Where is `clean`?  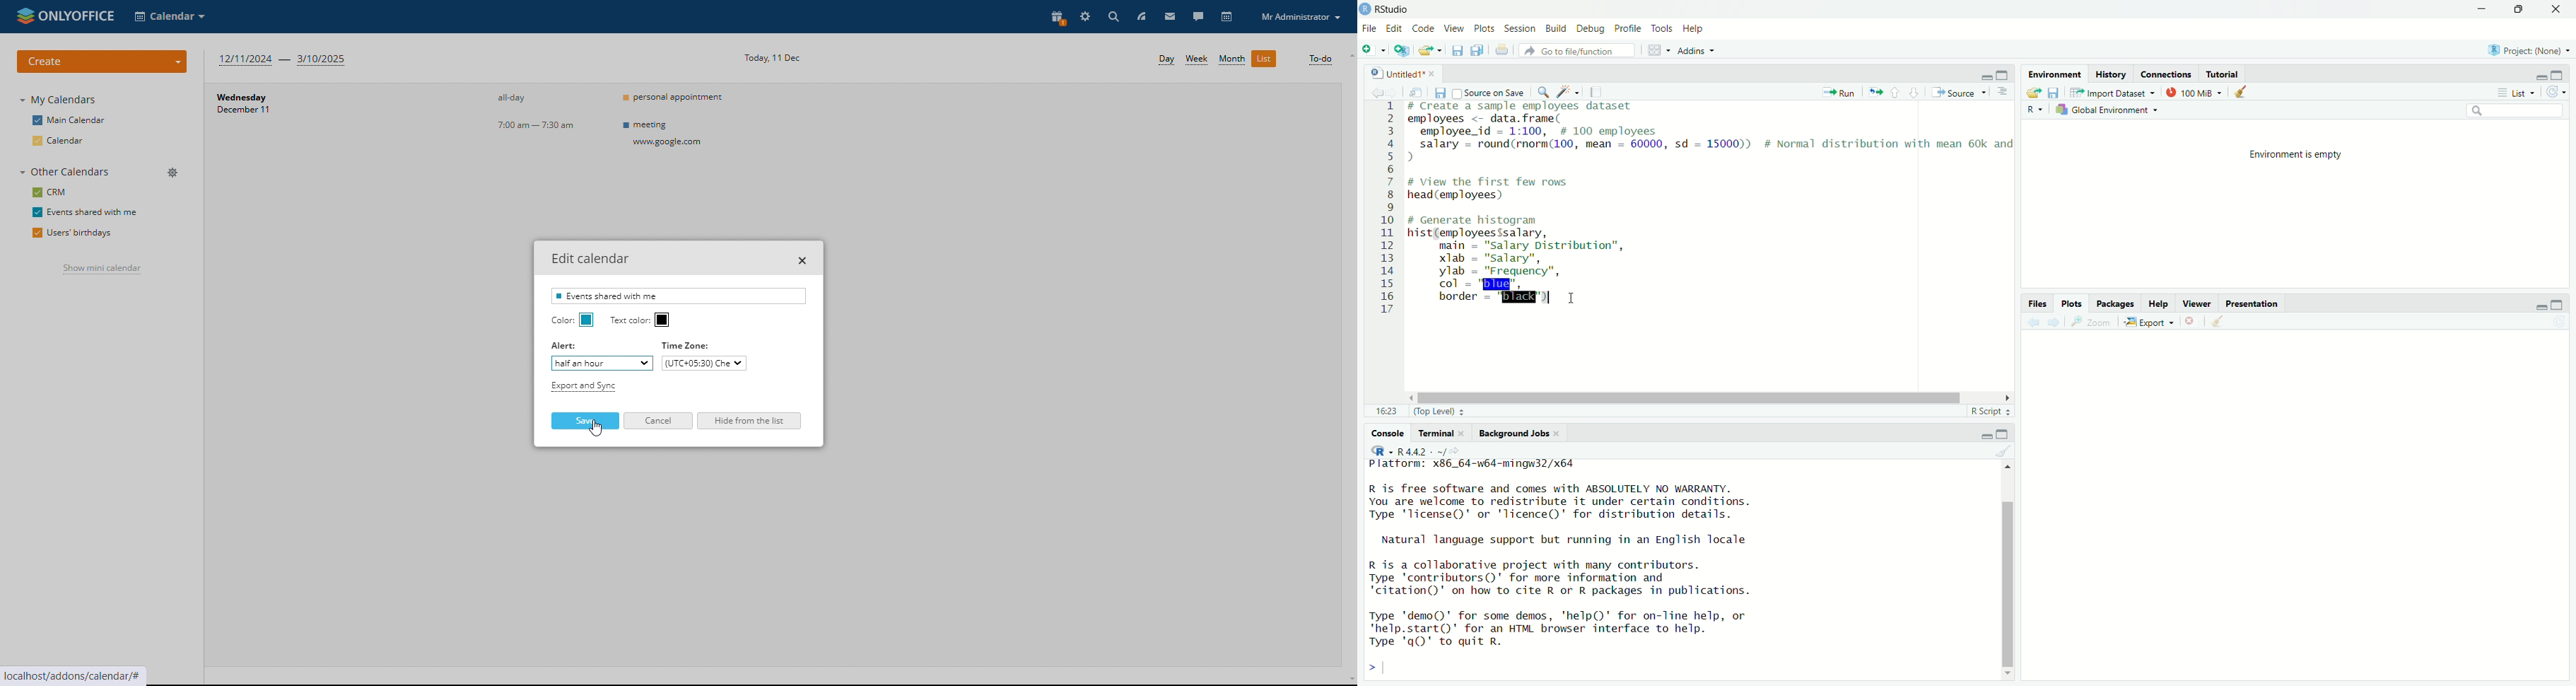
clean is located at coordinates (2004, 450).